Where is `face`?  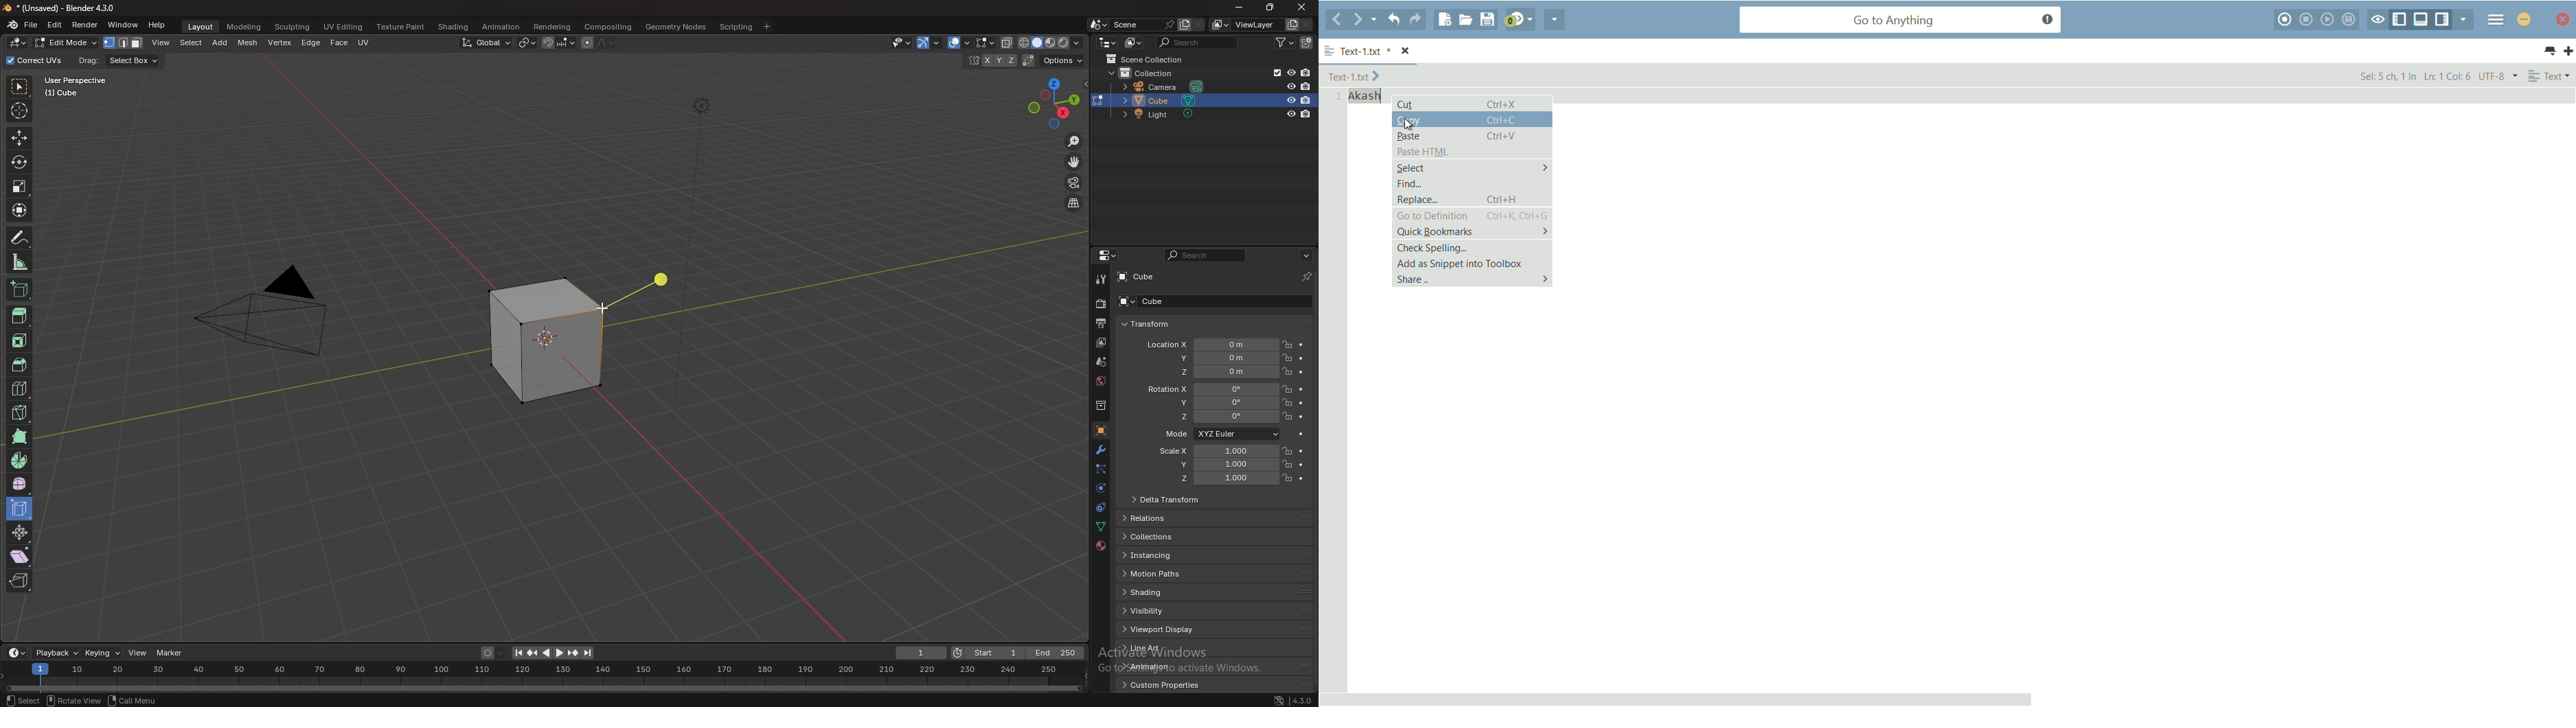
face is located at coordinates (339, 44).